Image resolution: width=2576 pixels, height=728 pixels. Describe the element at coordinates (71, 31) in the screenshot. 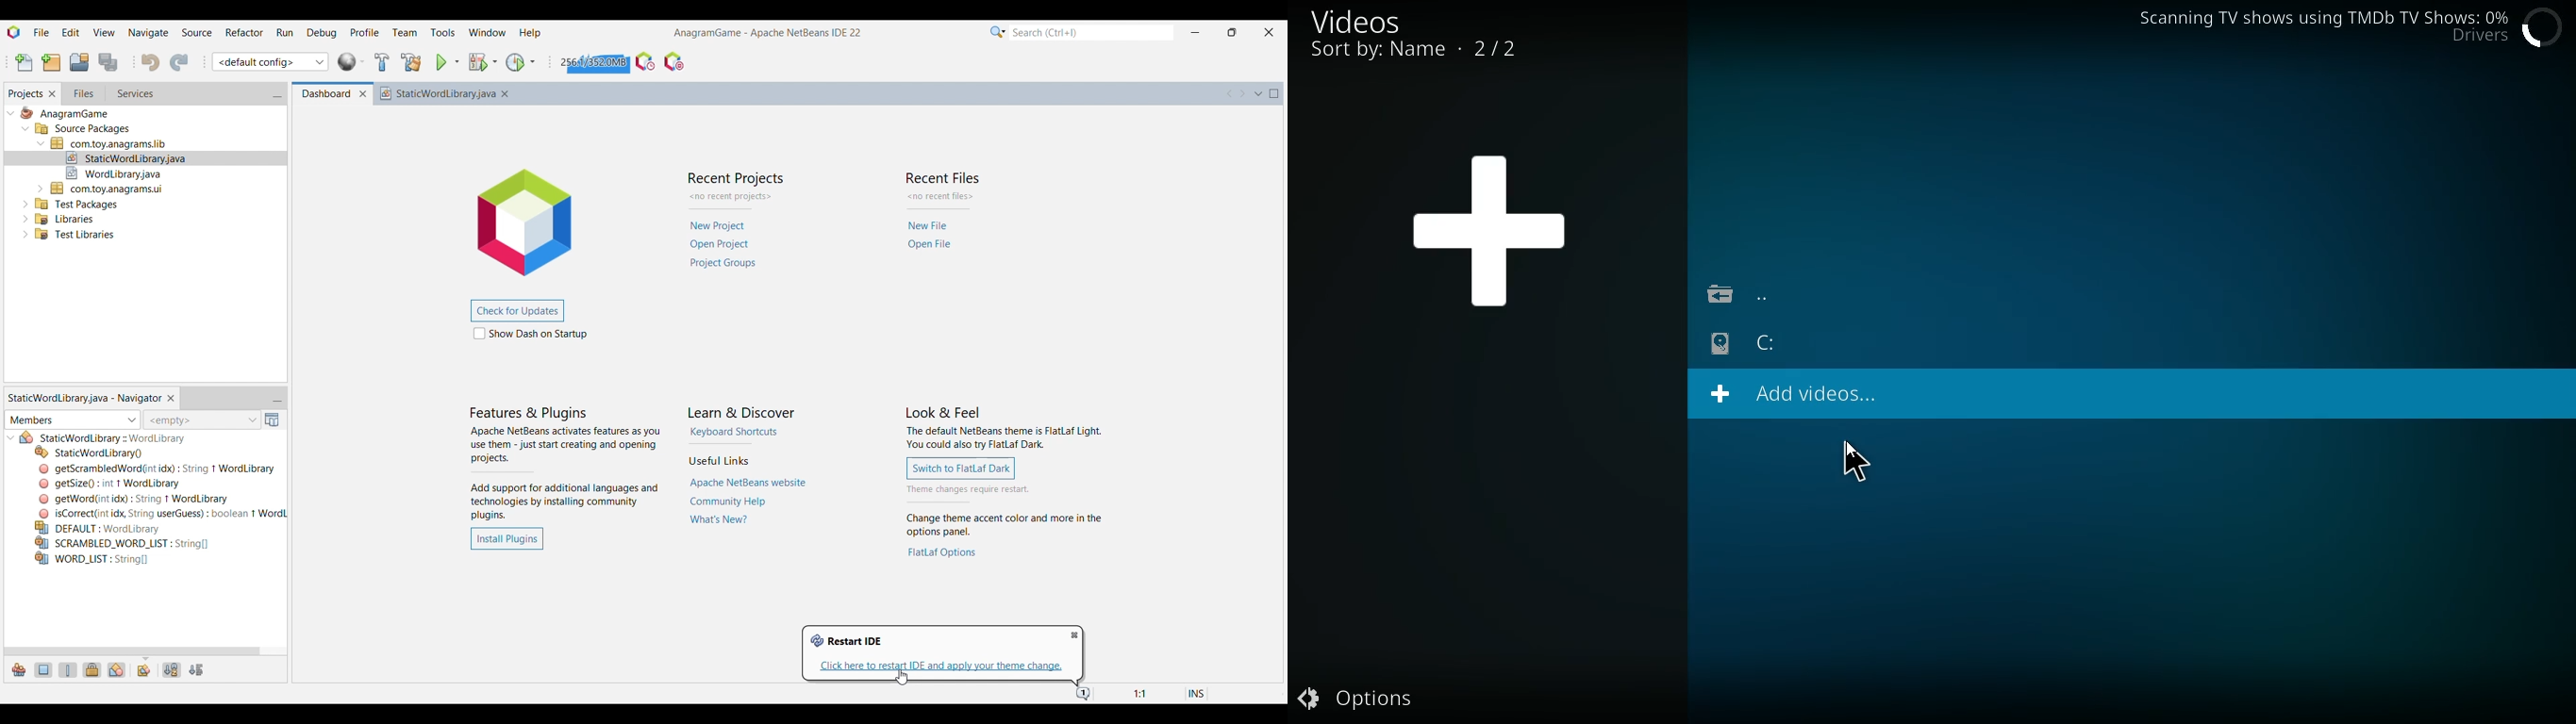

I see `Edit menu` at that location.